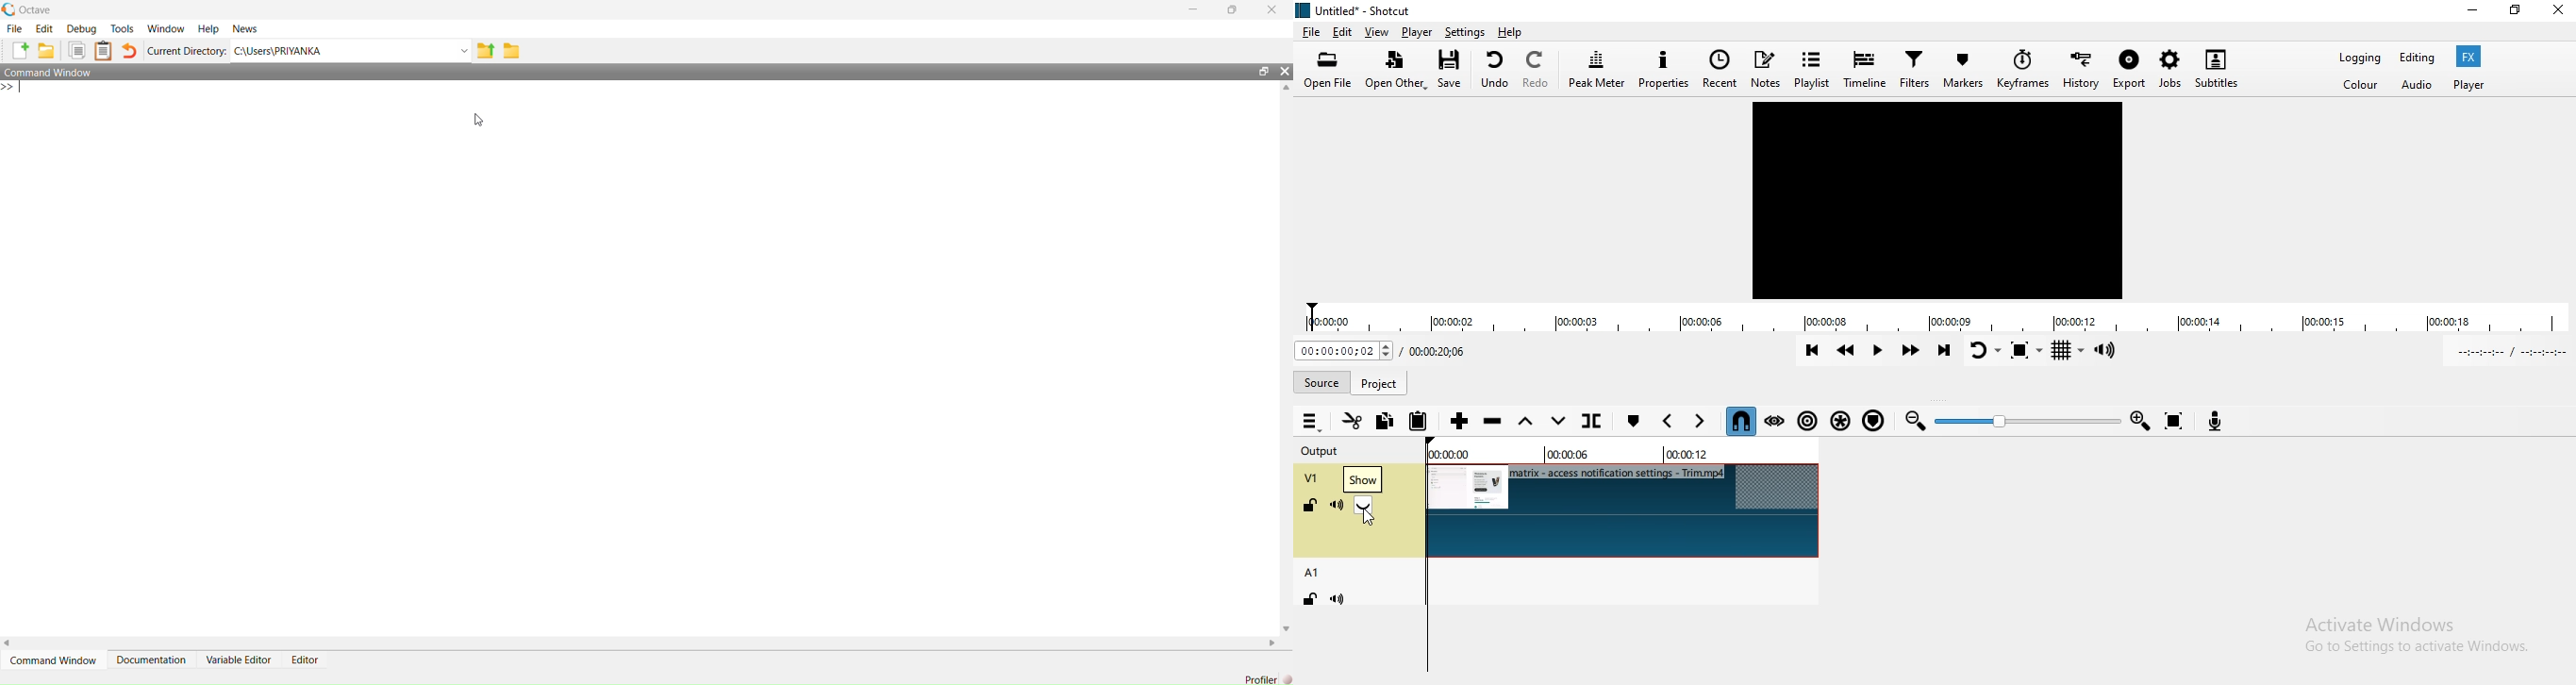 This screenshot has width=2576, height=700. Describe the element at coordinates (1965, 69) in the screenshot. I see `Markers` at that location.